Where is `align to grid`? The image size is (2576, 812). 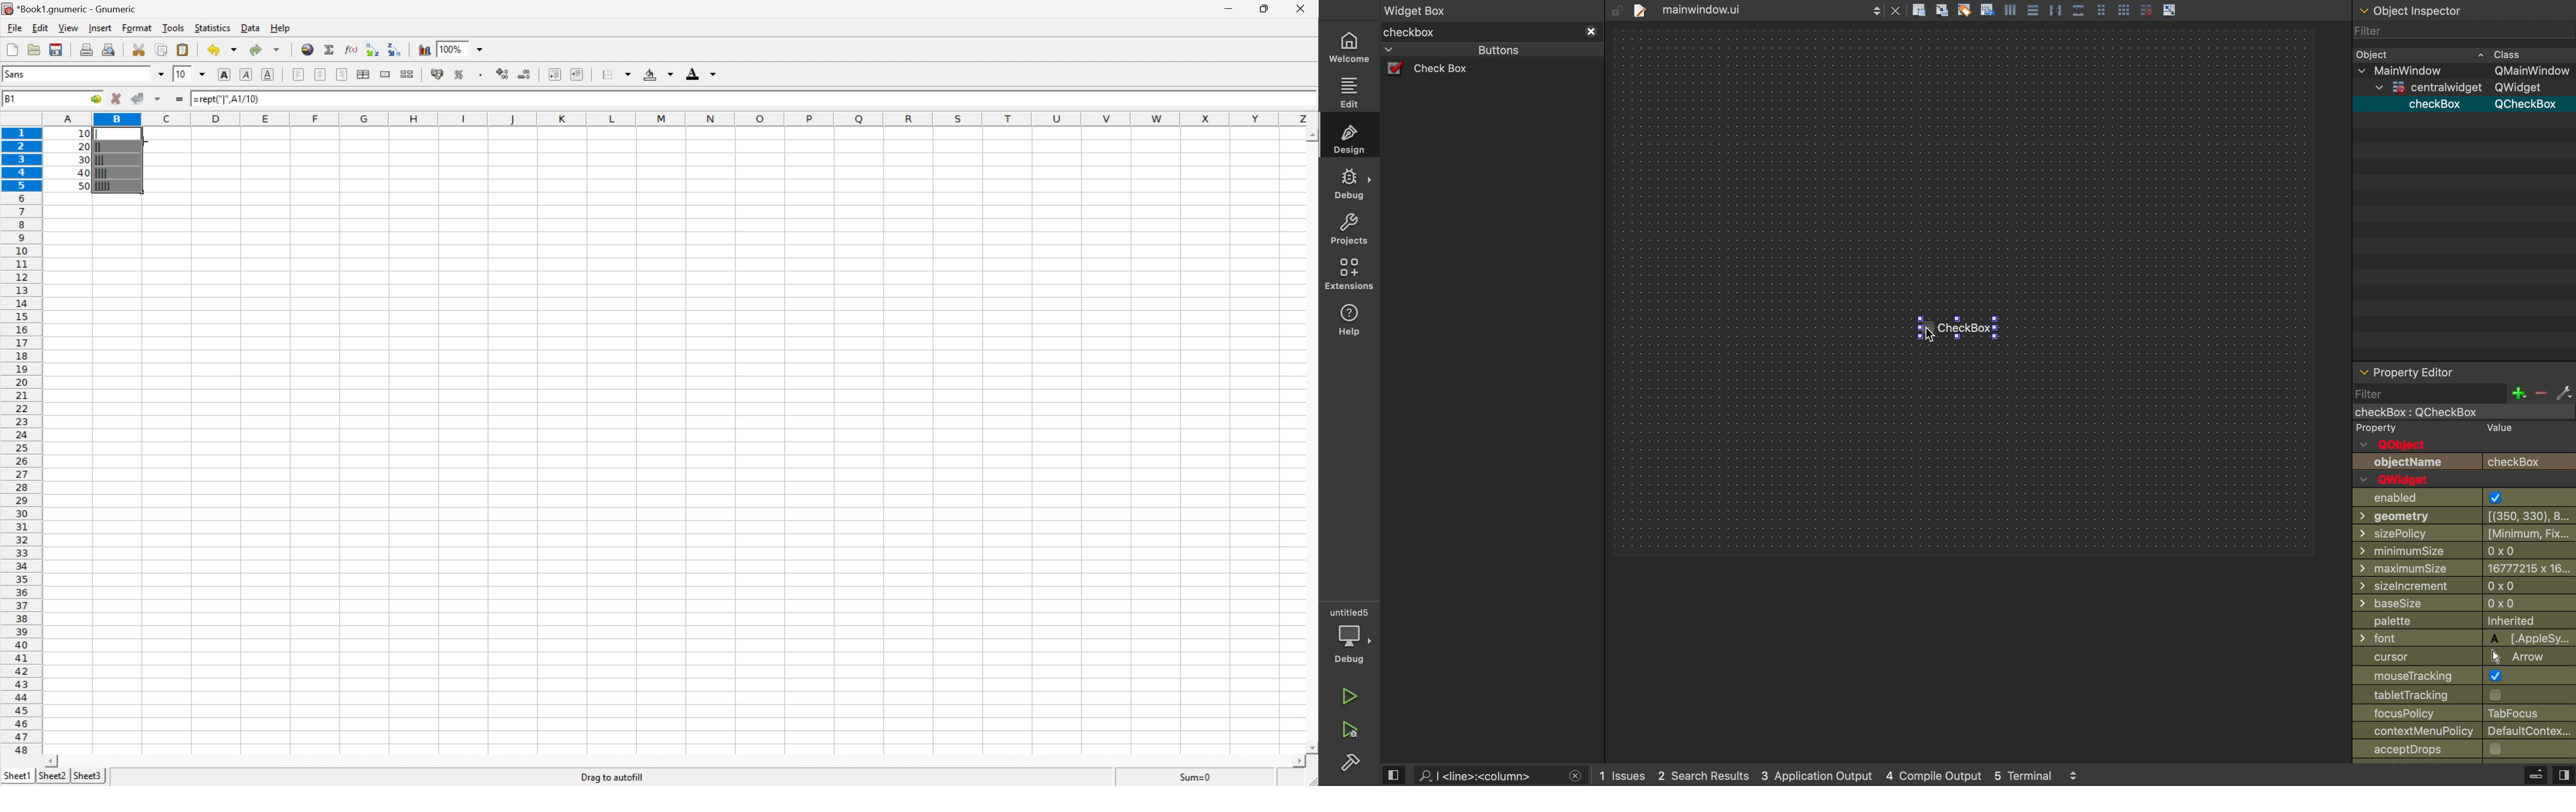 align to grid is located at coordinates (1941, 10).